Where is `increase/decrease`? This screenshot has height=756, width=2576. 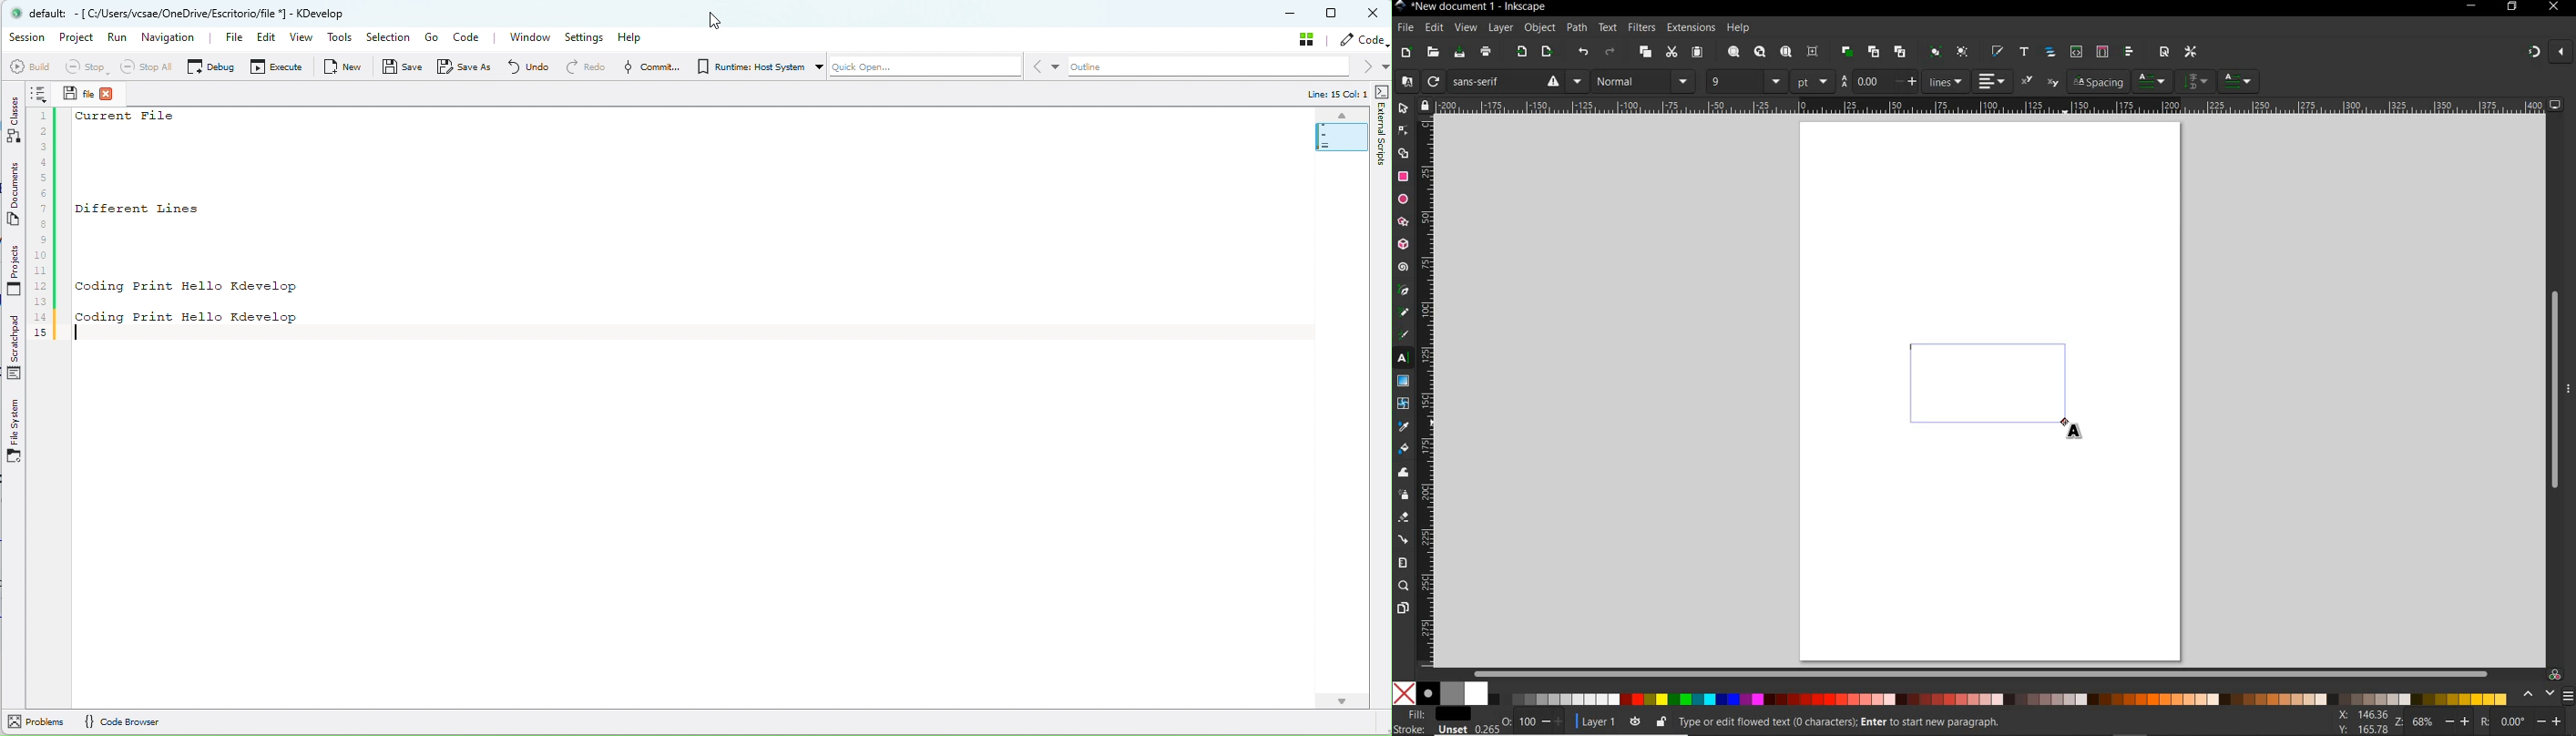
increase/decrease is located at coordinates (2551, 720).